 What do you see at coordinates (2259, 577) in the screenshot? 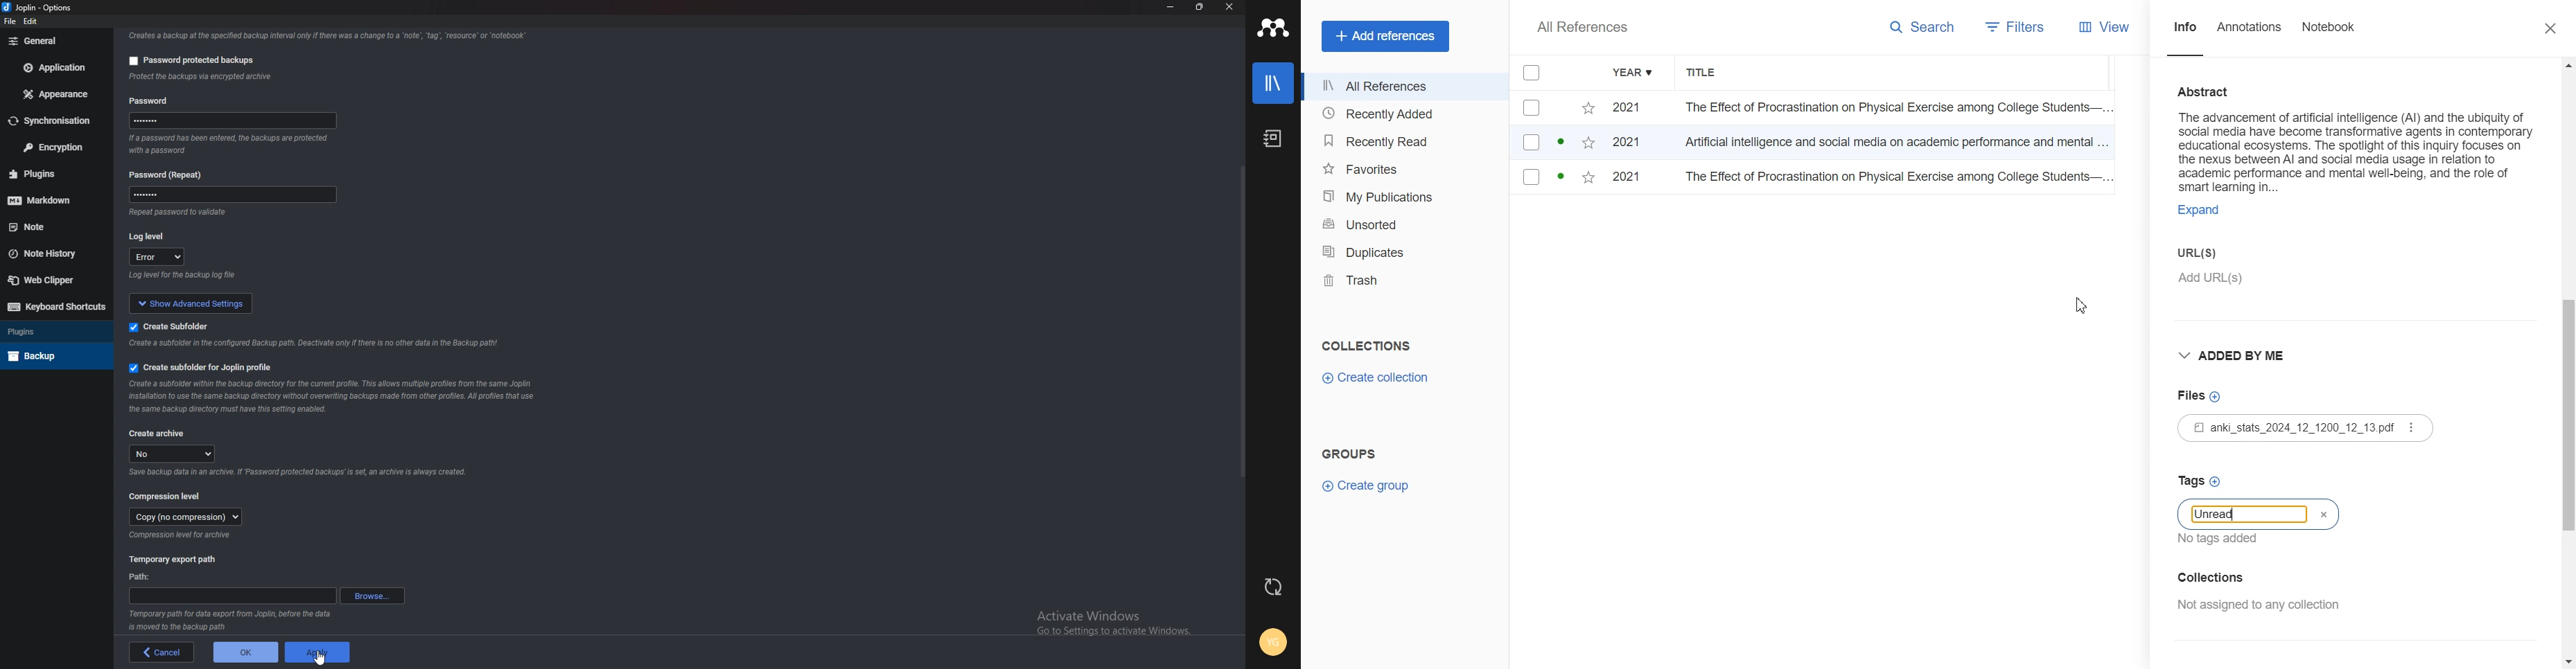
I see `Add collection` at bounding box center [2259, 577].